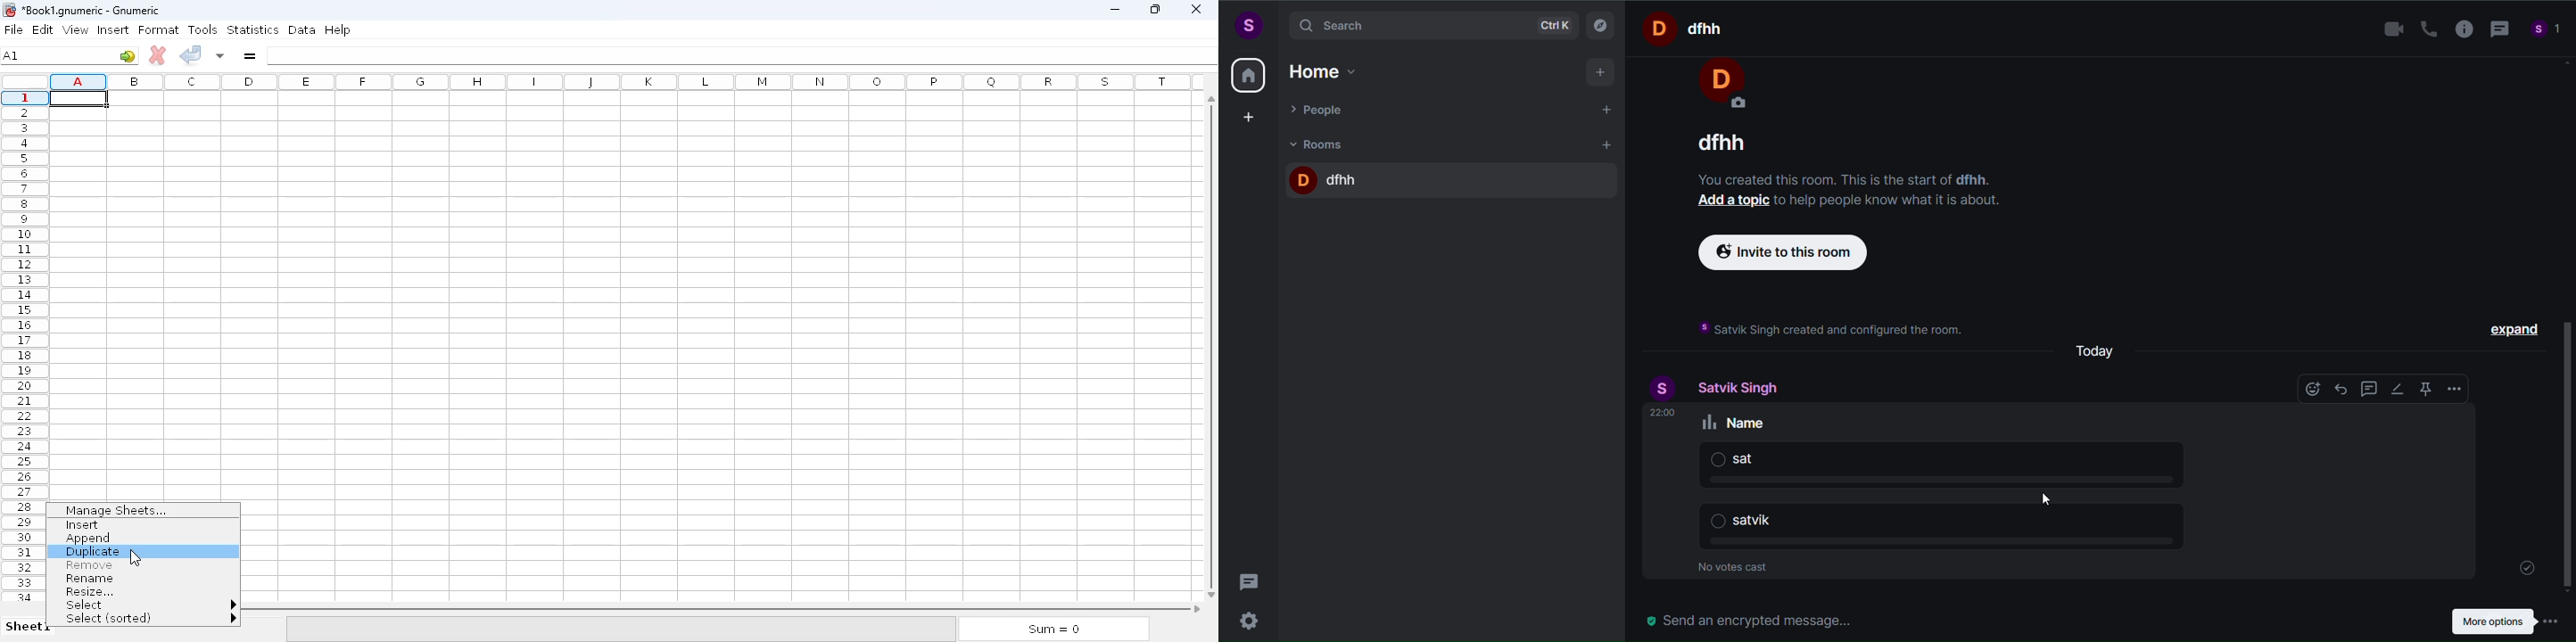 This screenshot has width=2576, height=644. Describe the element at coordinates (2460, 30) in the screenshot. I see `room info` at that location.